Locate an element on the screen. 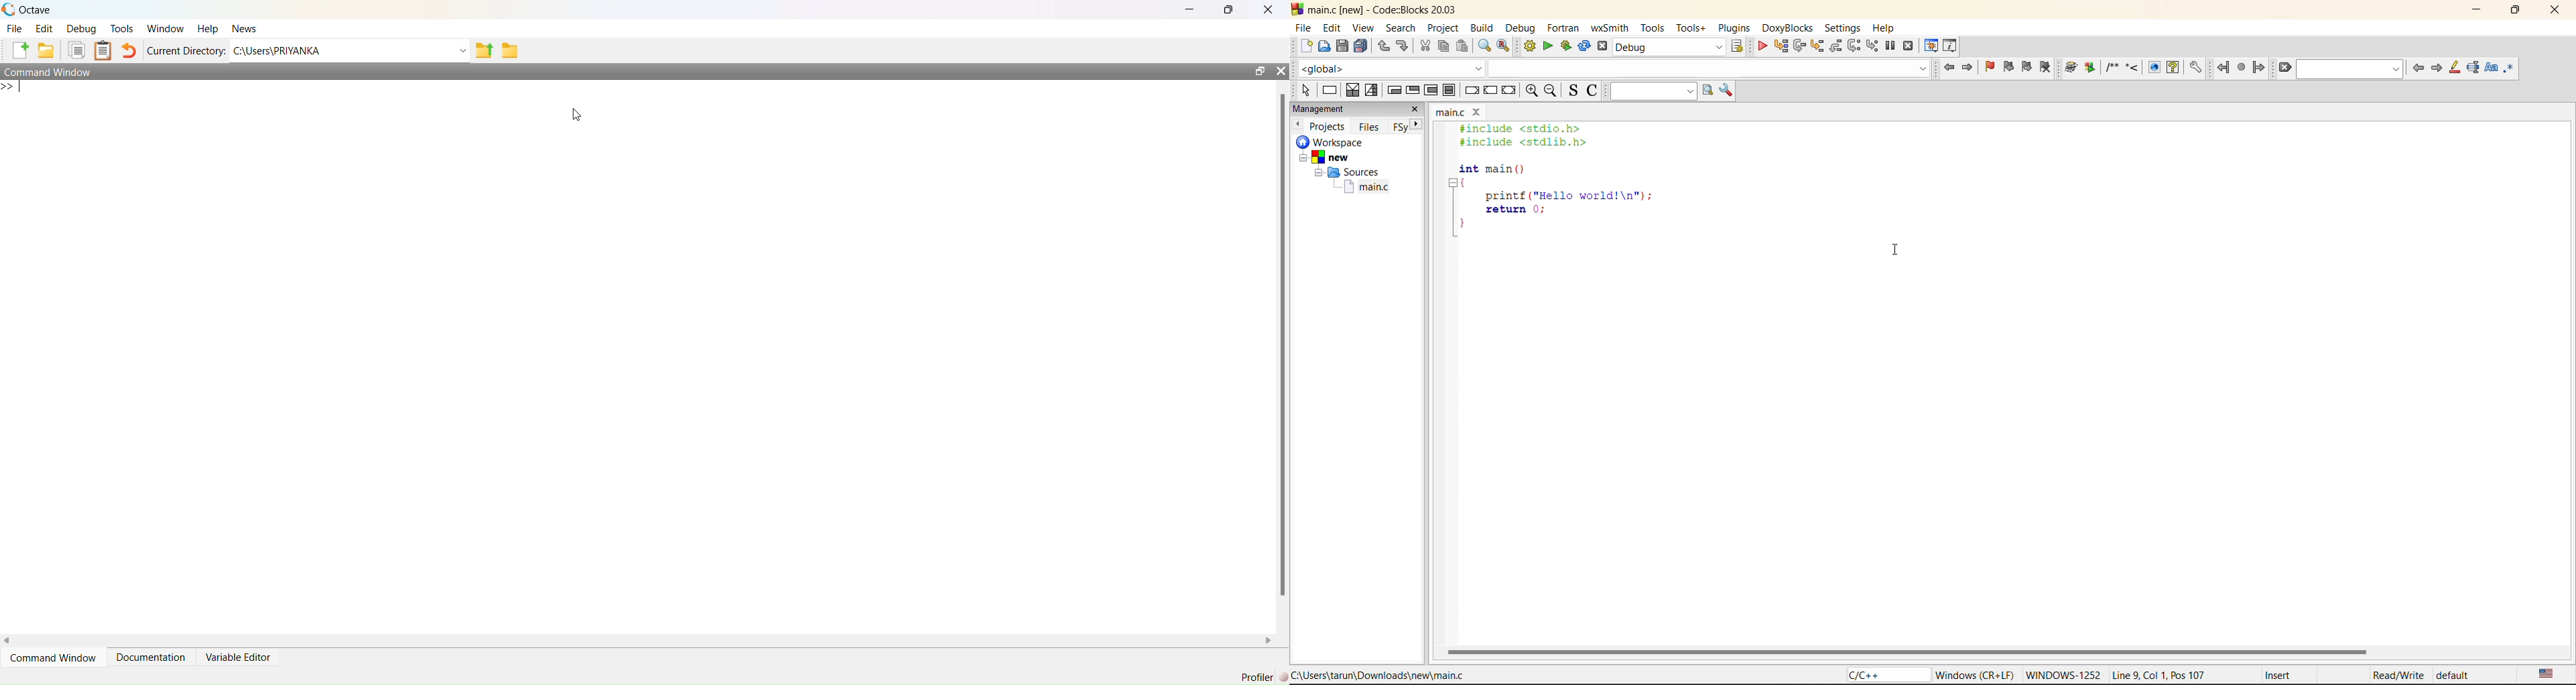 This screenshot has height=700, width=2576. save everything is located at coordinates (1362, 46).